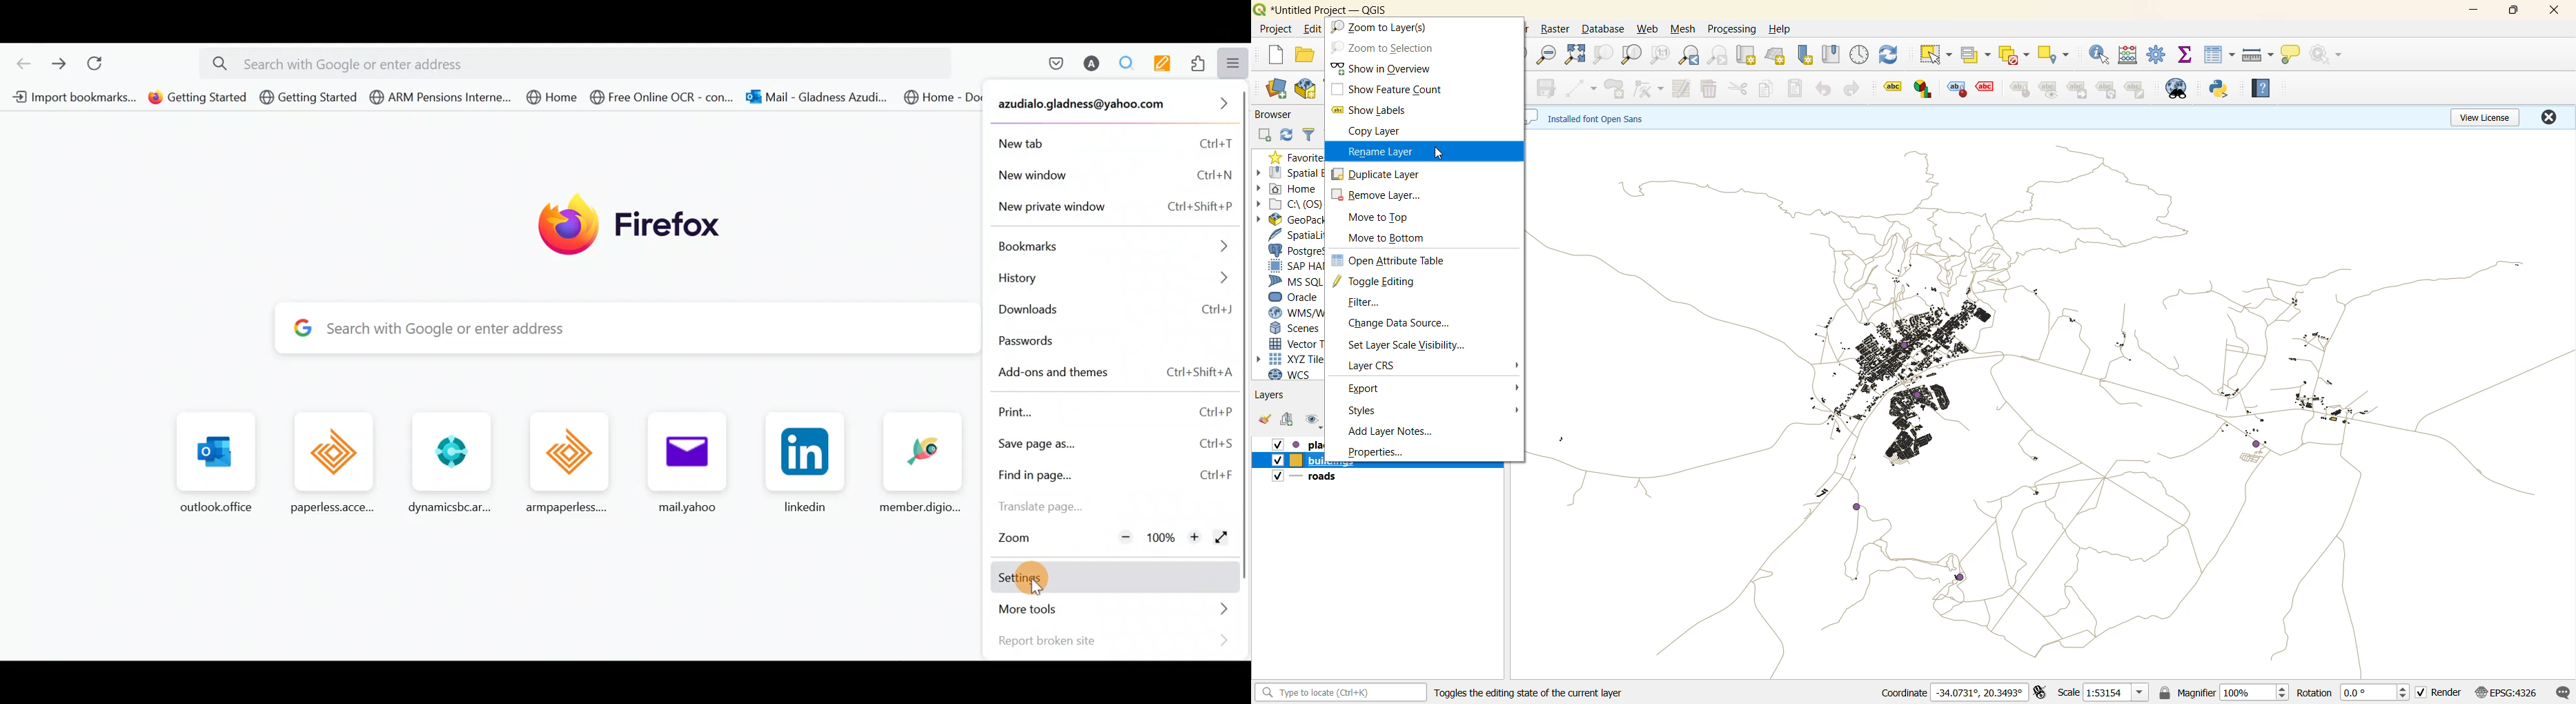  I want to click on open attribute table, so click(1391, 260).